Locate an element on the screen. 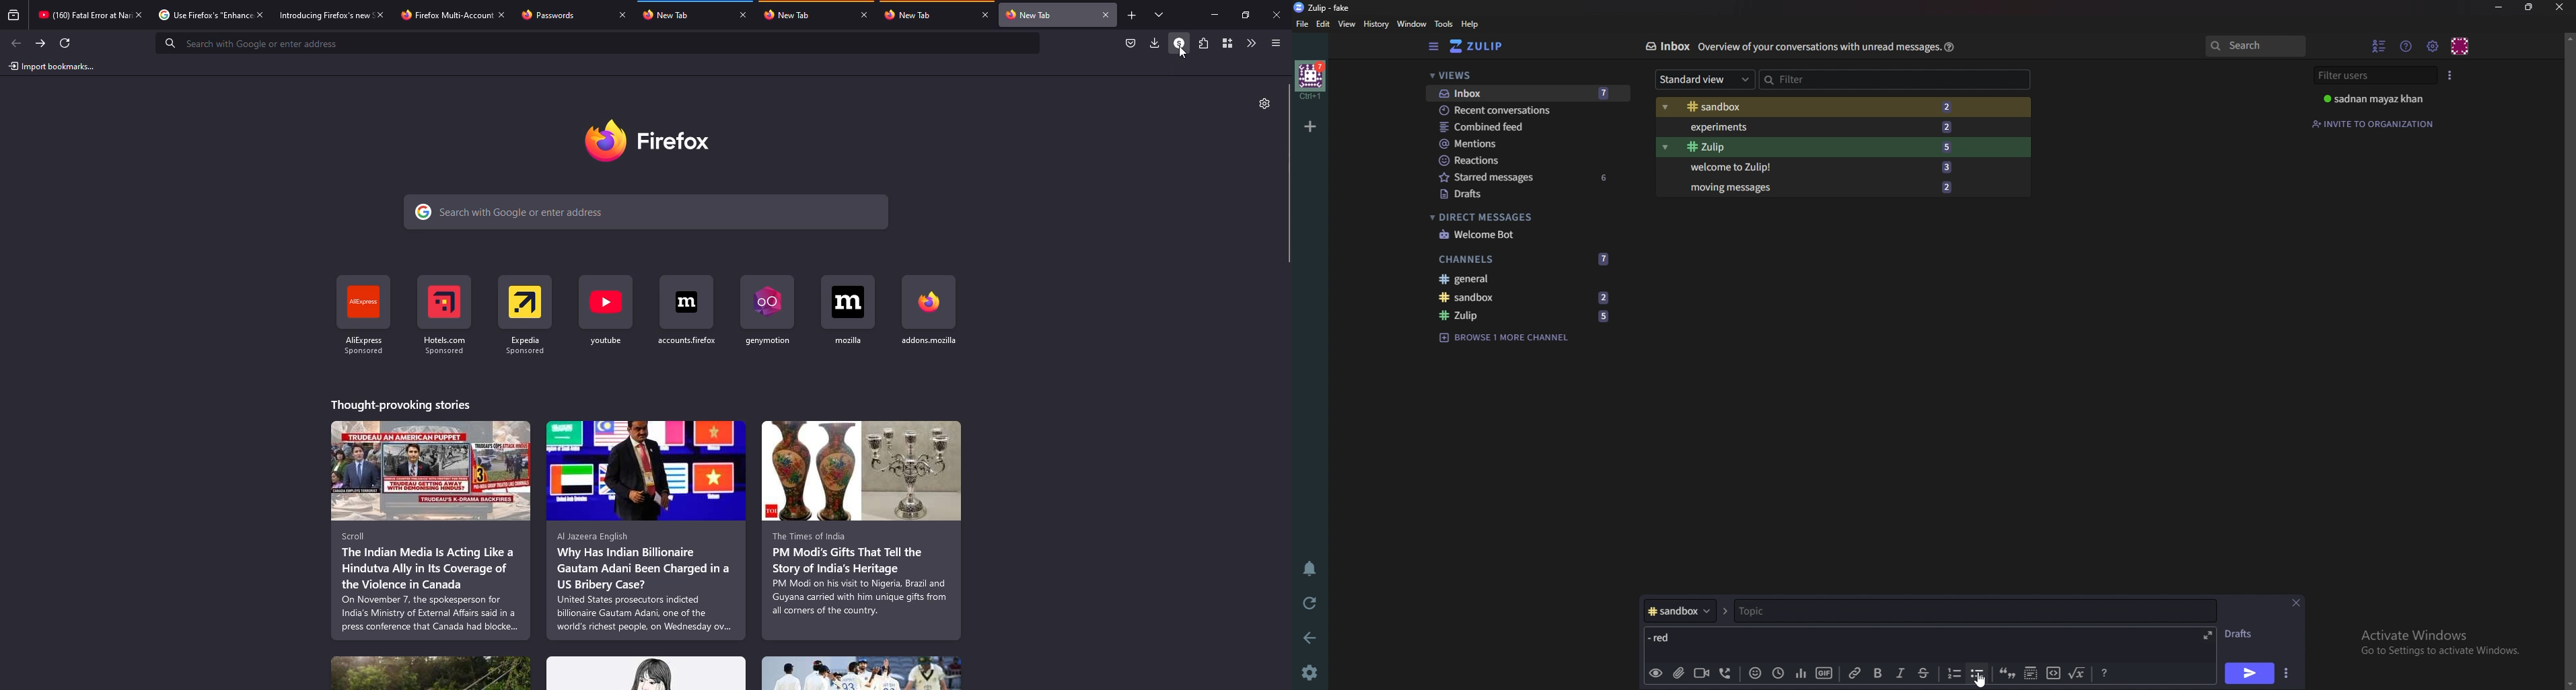  quote is located at coordinates (2007, 672).